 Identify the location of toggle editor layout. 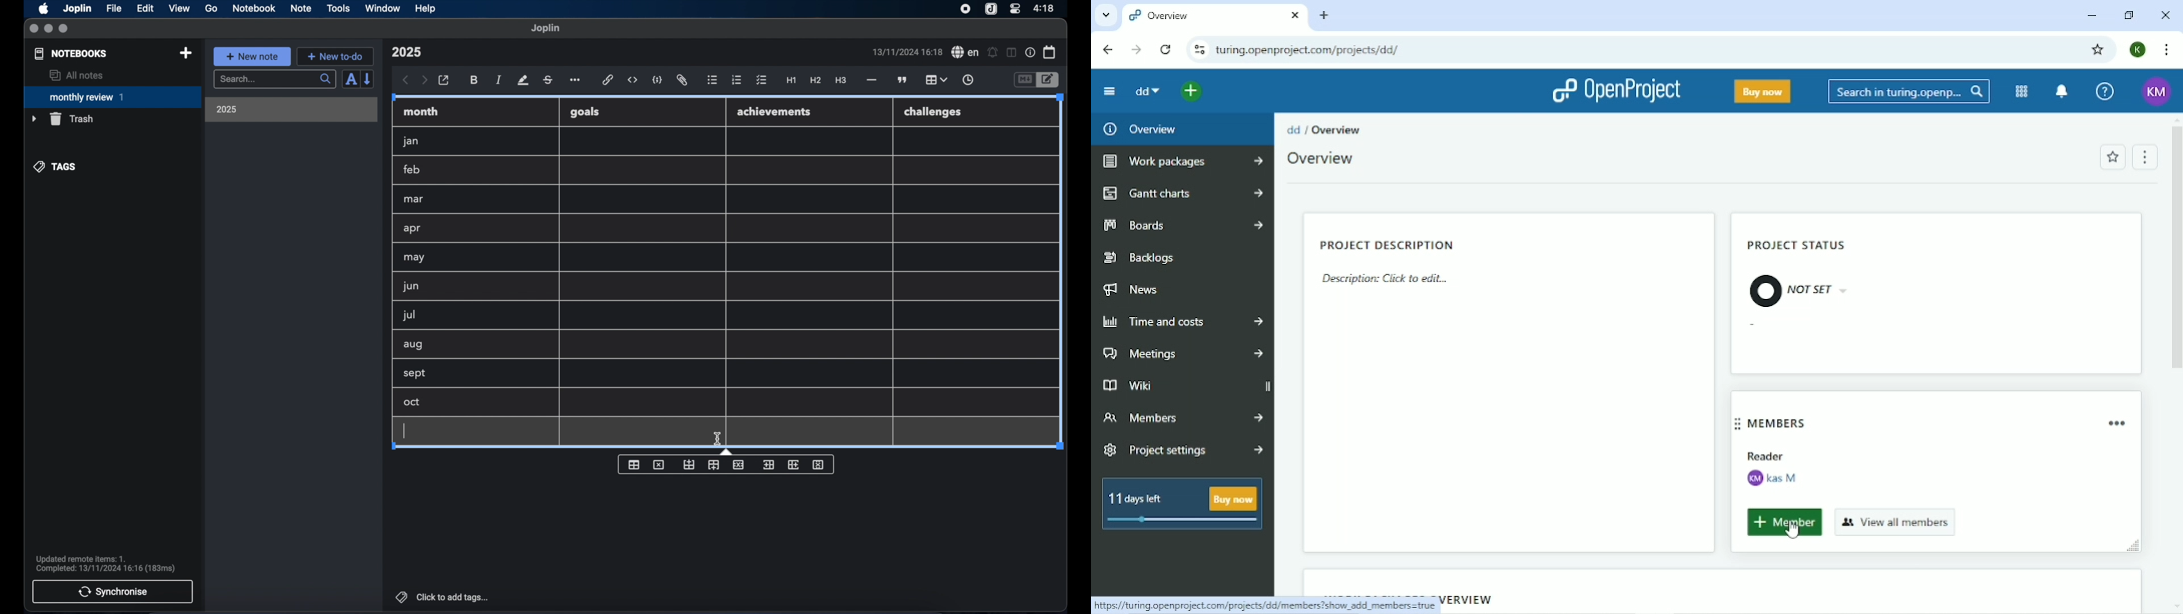
(1013, 52).